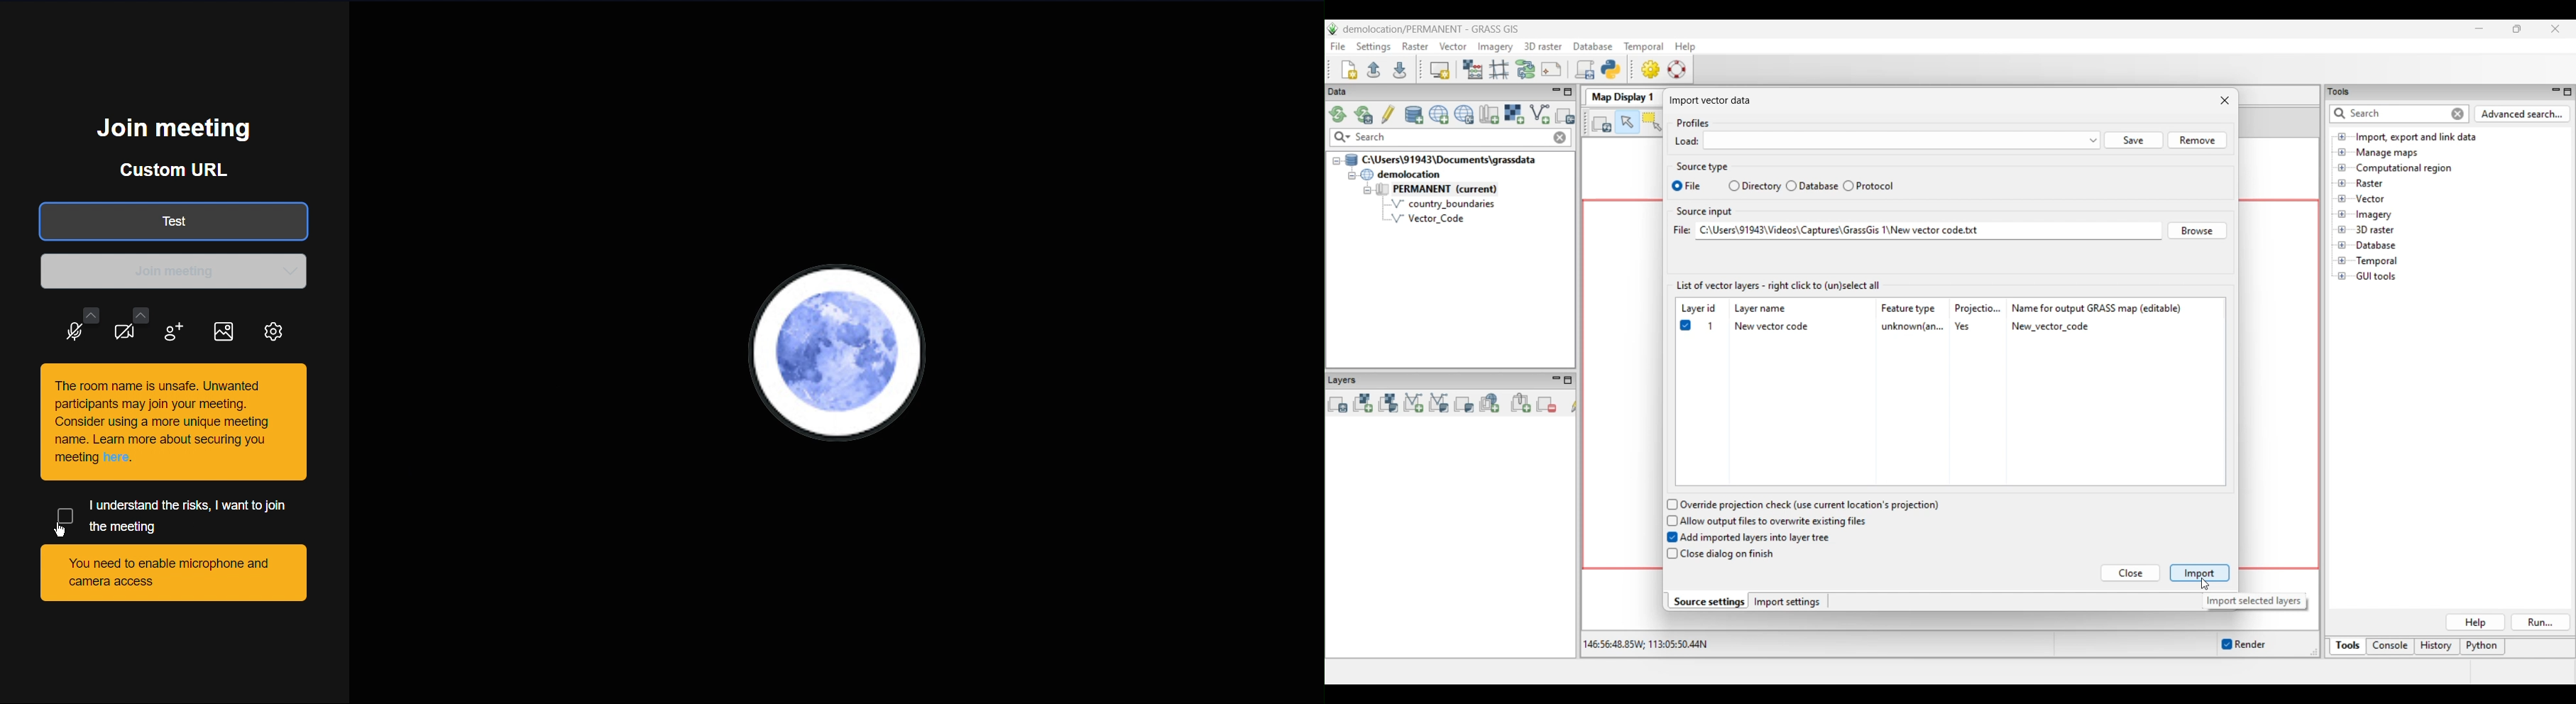 This screenshot has height=728, width=2576. I want to click on Image, so click(225, 325).